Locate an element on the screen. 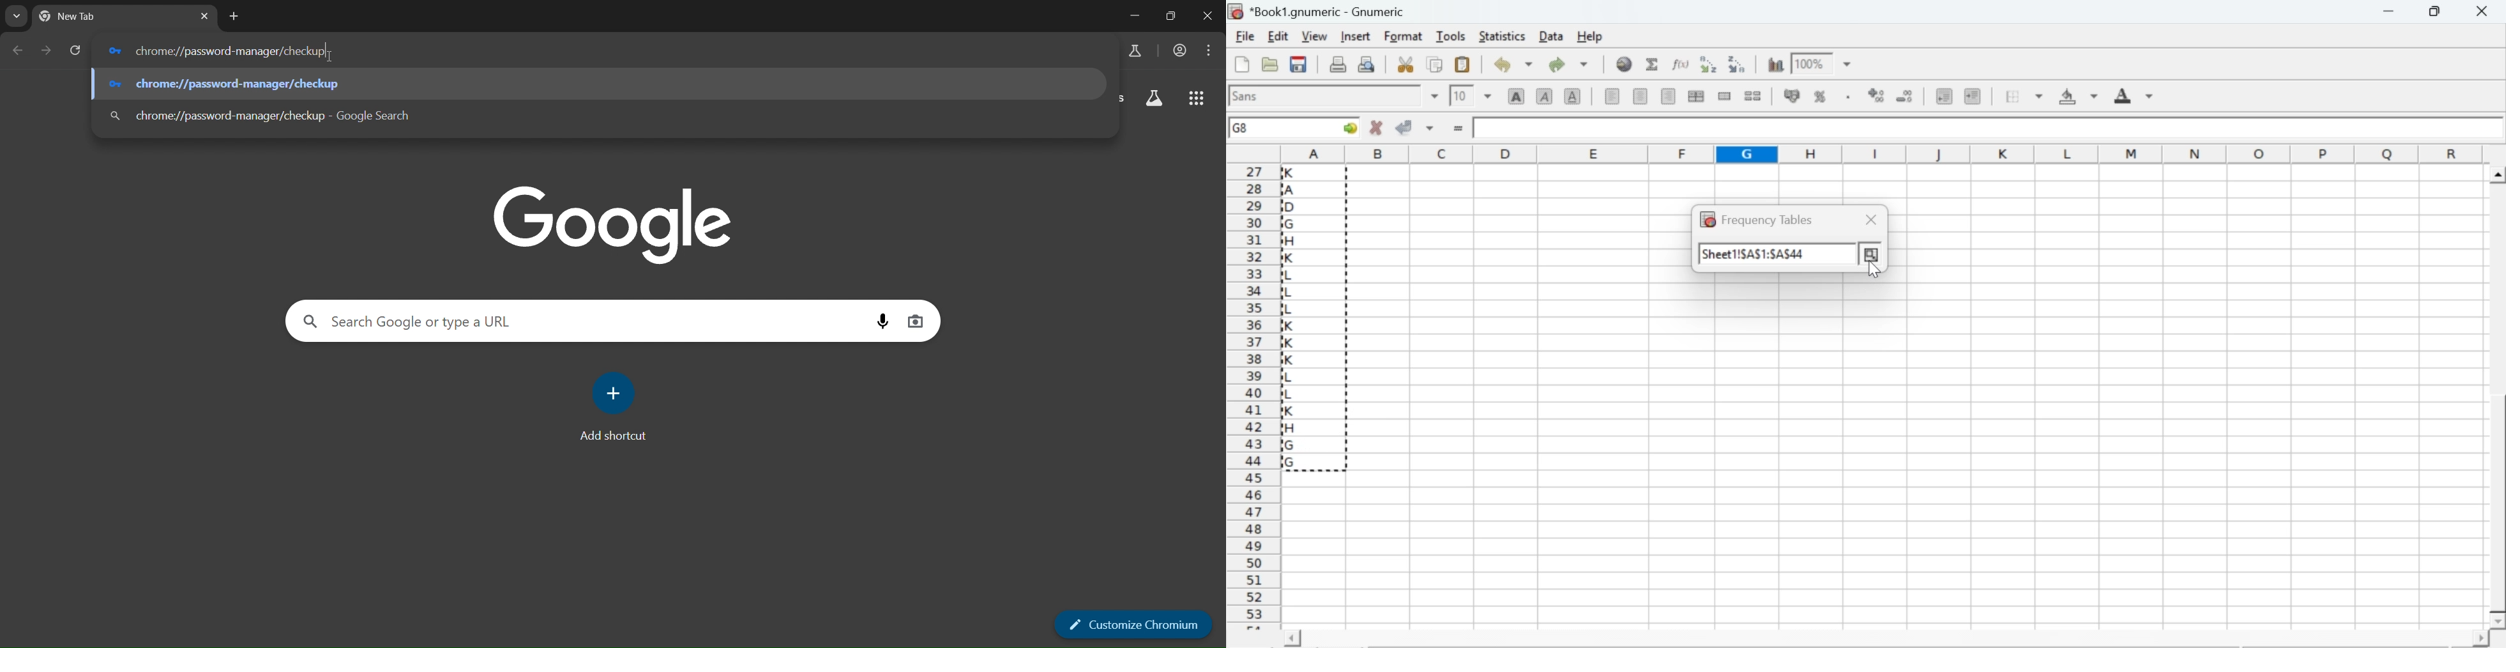 This screenshot has height=672, width=2520. center horizontally is located at coordinates (1641, 96).